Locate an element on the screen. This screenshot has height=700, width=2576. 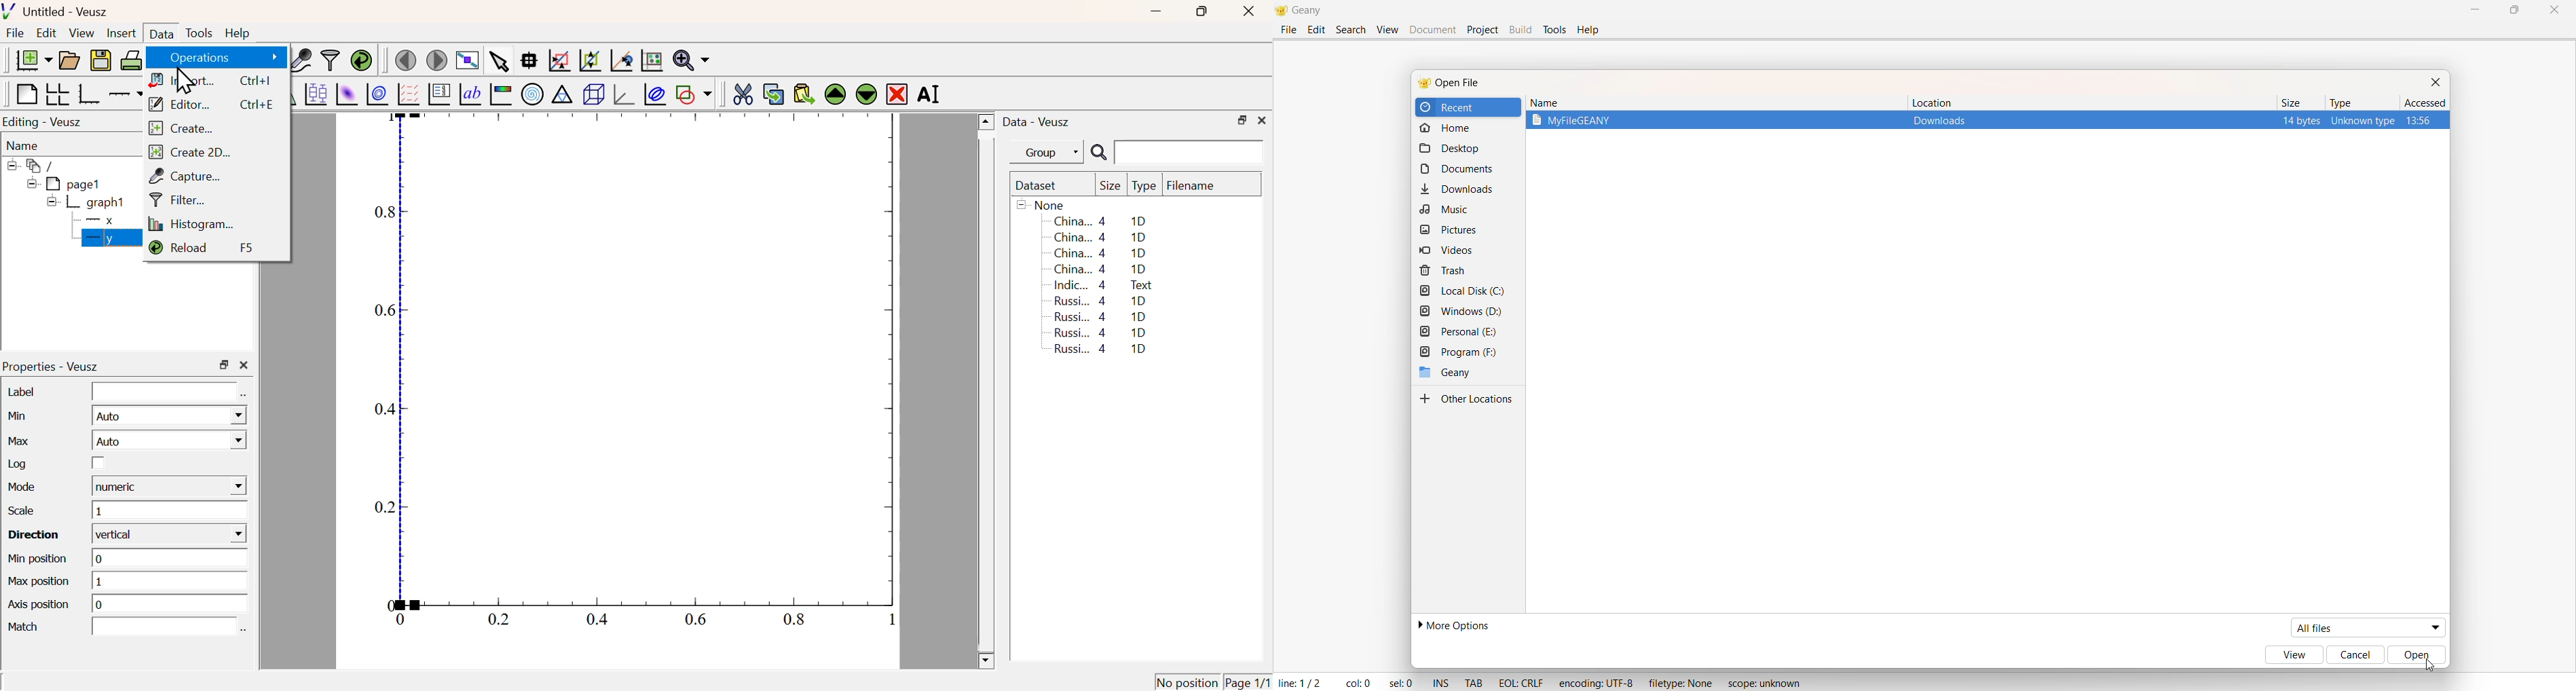
Edit is located at coordinates (46, 32).